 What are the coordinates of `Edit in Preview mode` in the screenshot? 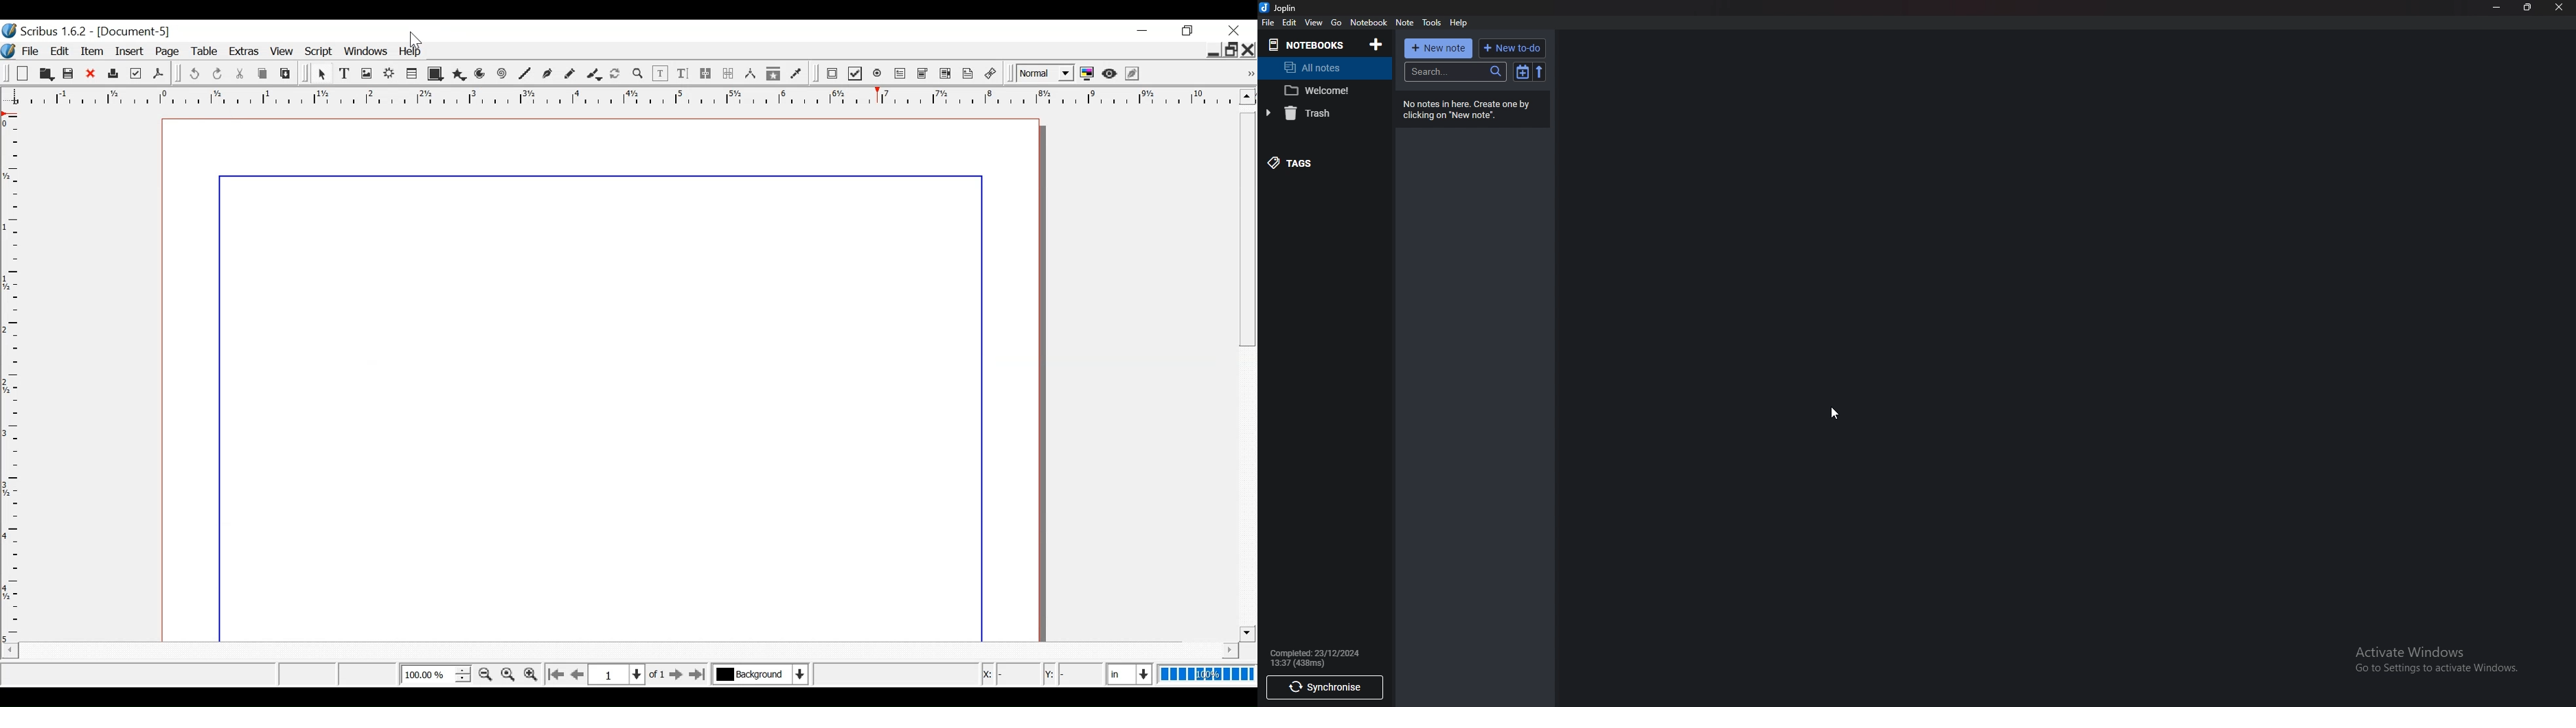 It's located at (1134, 73).